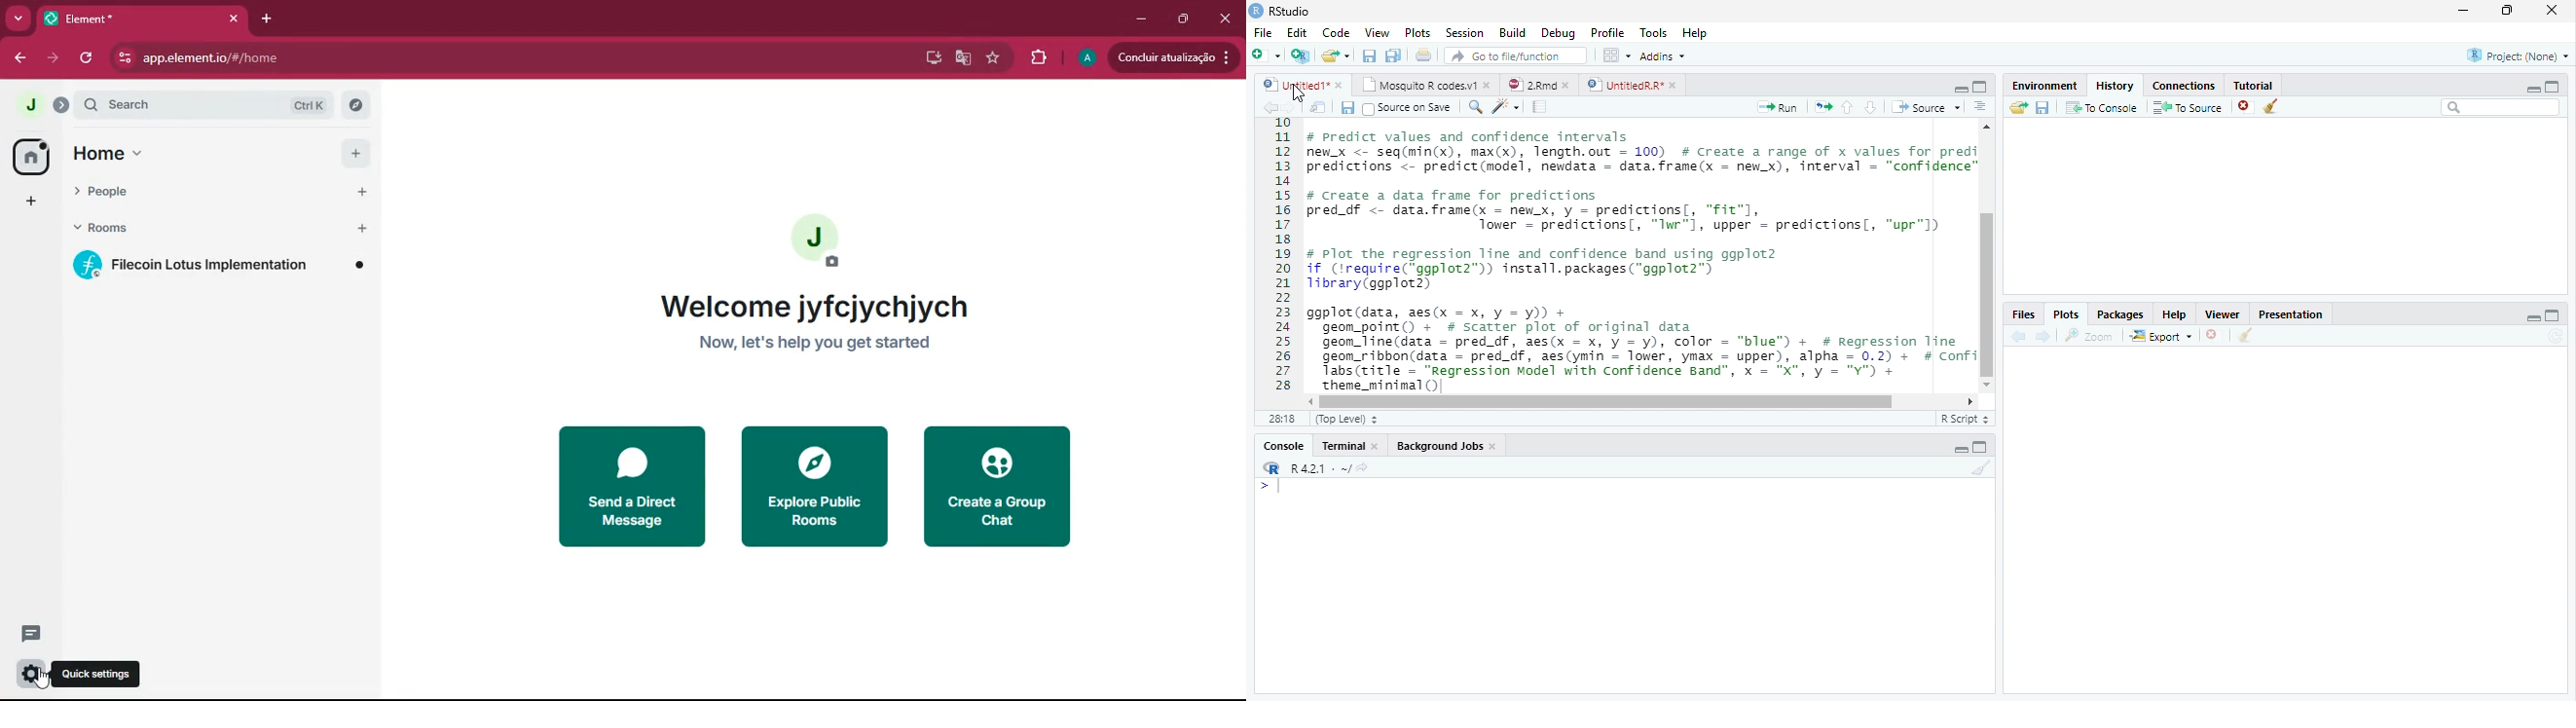 The image size is (2576, 728). I want to click on Tutorial, so click(2254, 86).